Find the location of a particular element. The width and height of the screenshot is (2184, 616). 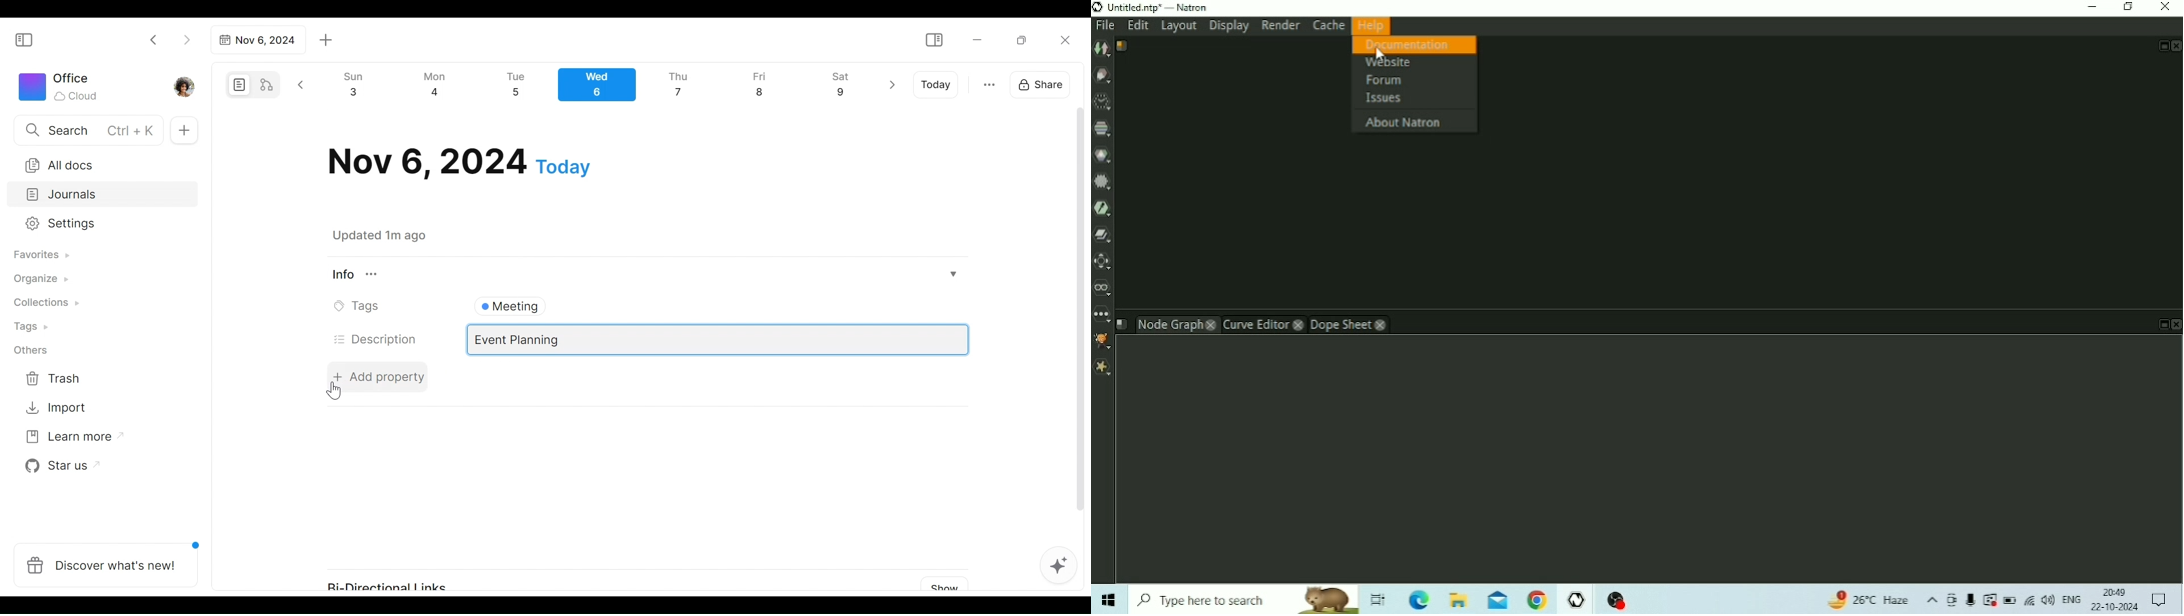

Warning is located at coordinates (1988, 599).